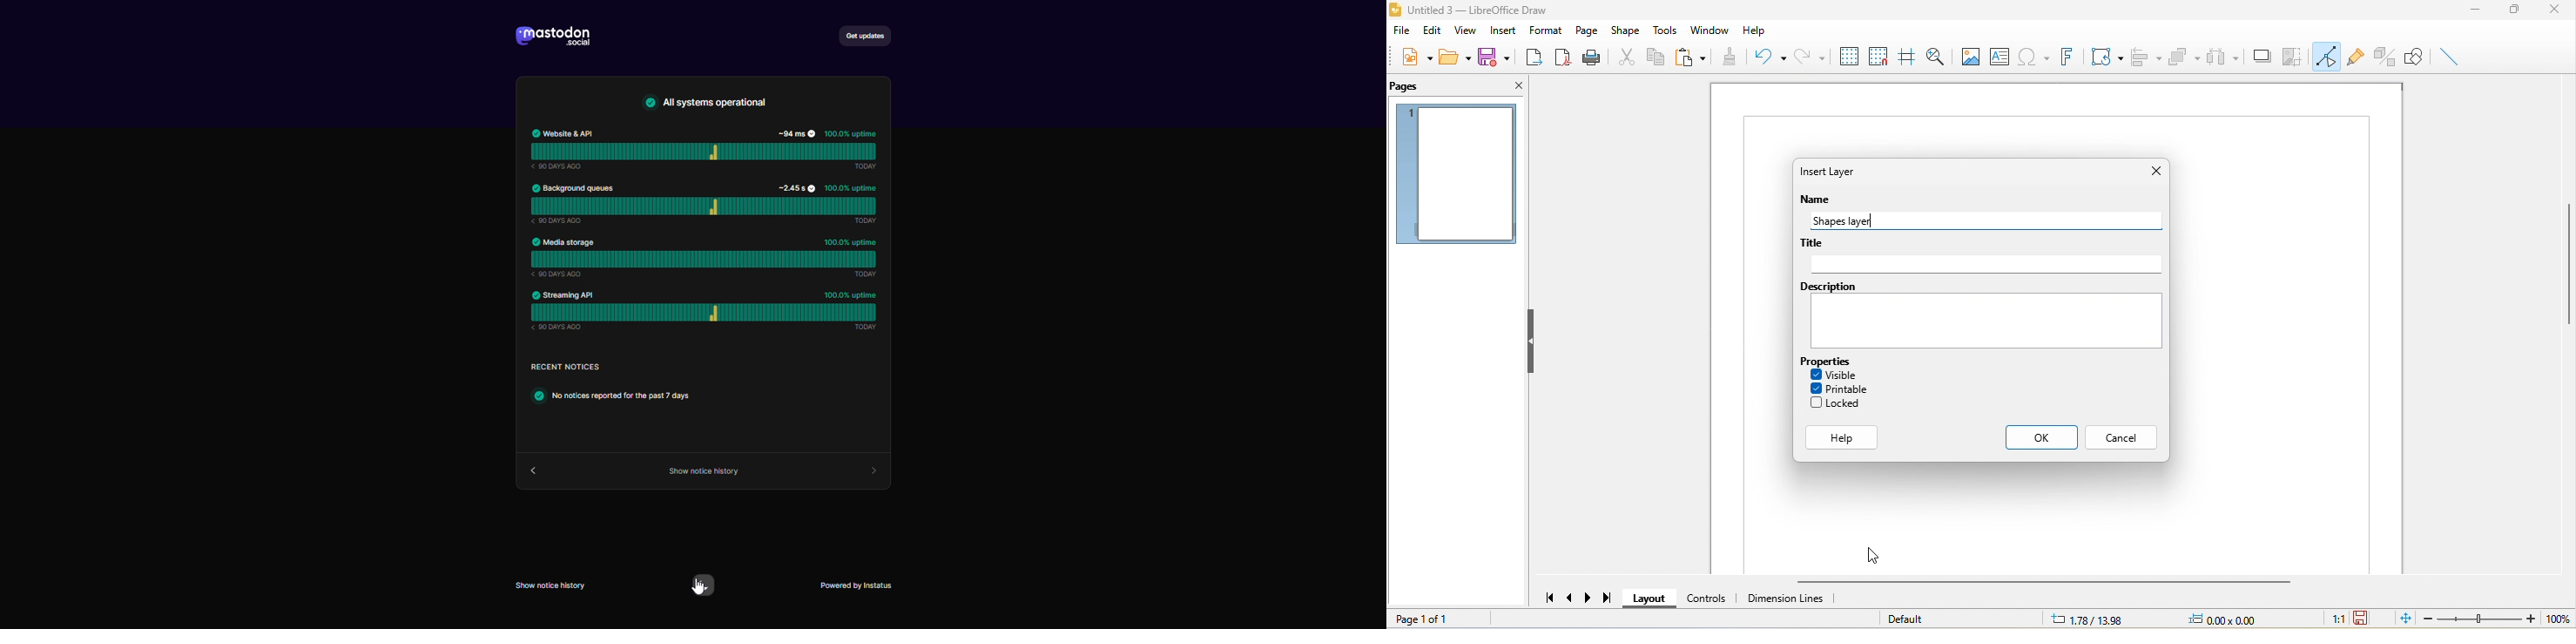 This screenshot has height=644, width=2576. I want to click on first page, so click(1546, 598).